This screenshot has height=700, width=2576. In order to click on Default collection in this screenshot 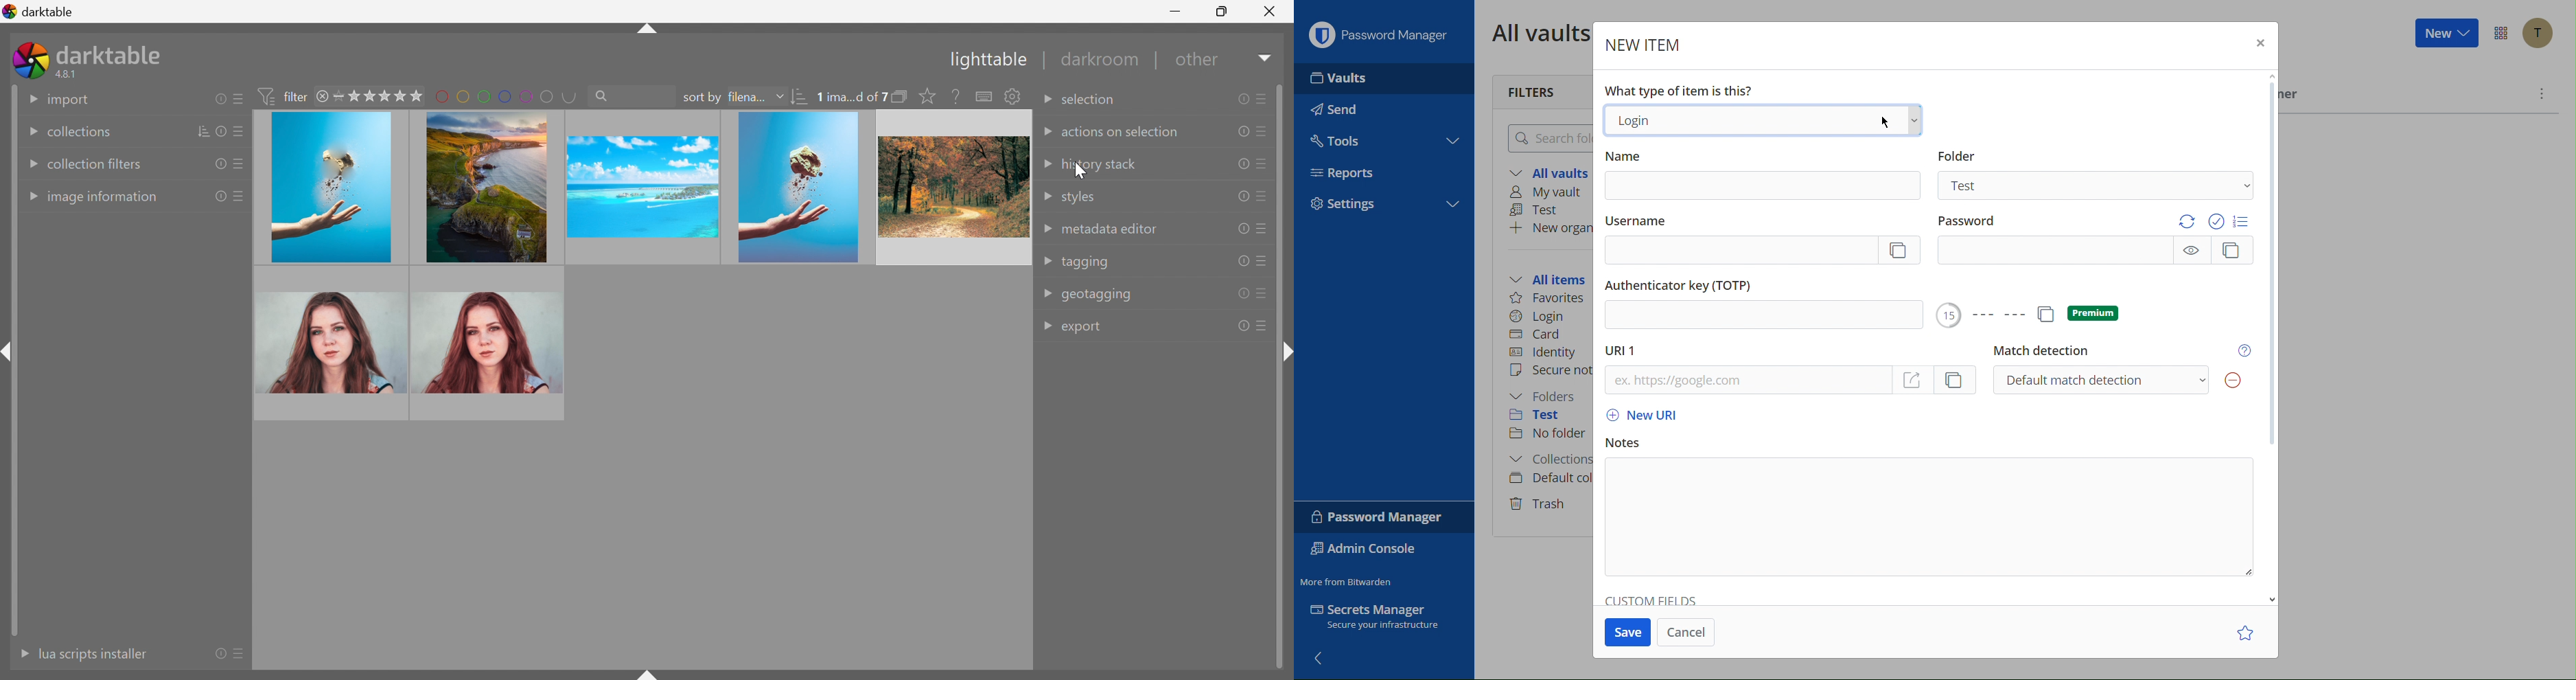, I will do `click(1551, 478)`.